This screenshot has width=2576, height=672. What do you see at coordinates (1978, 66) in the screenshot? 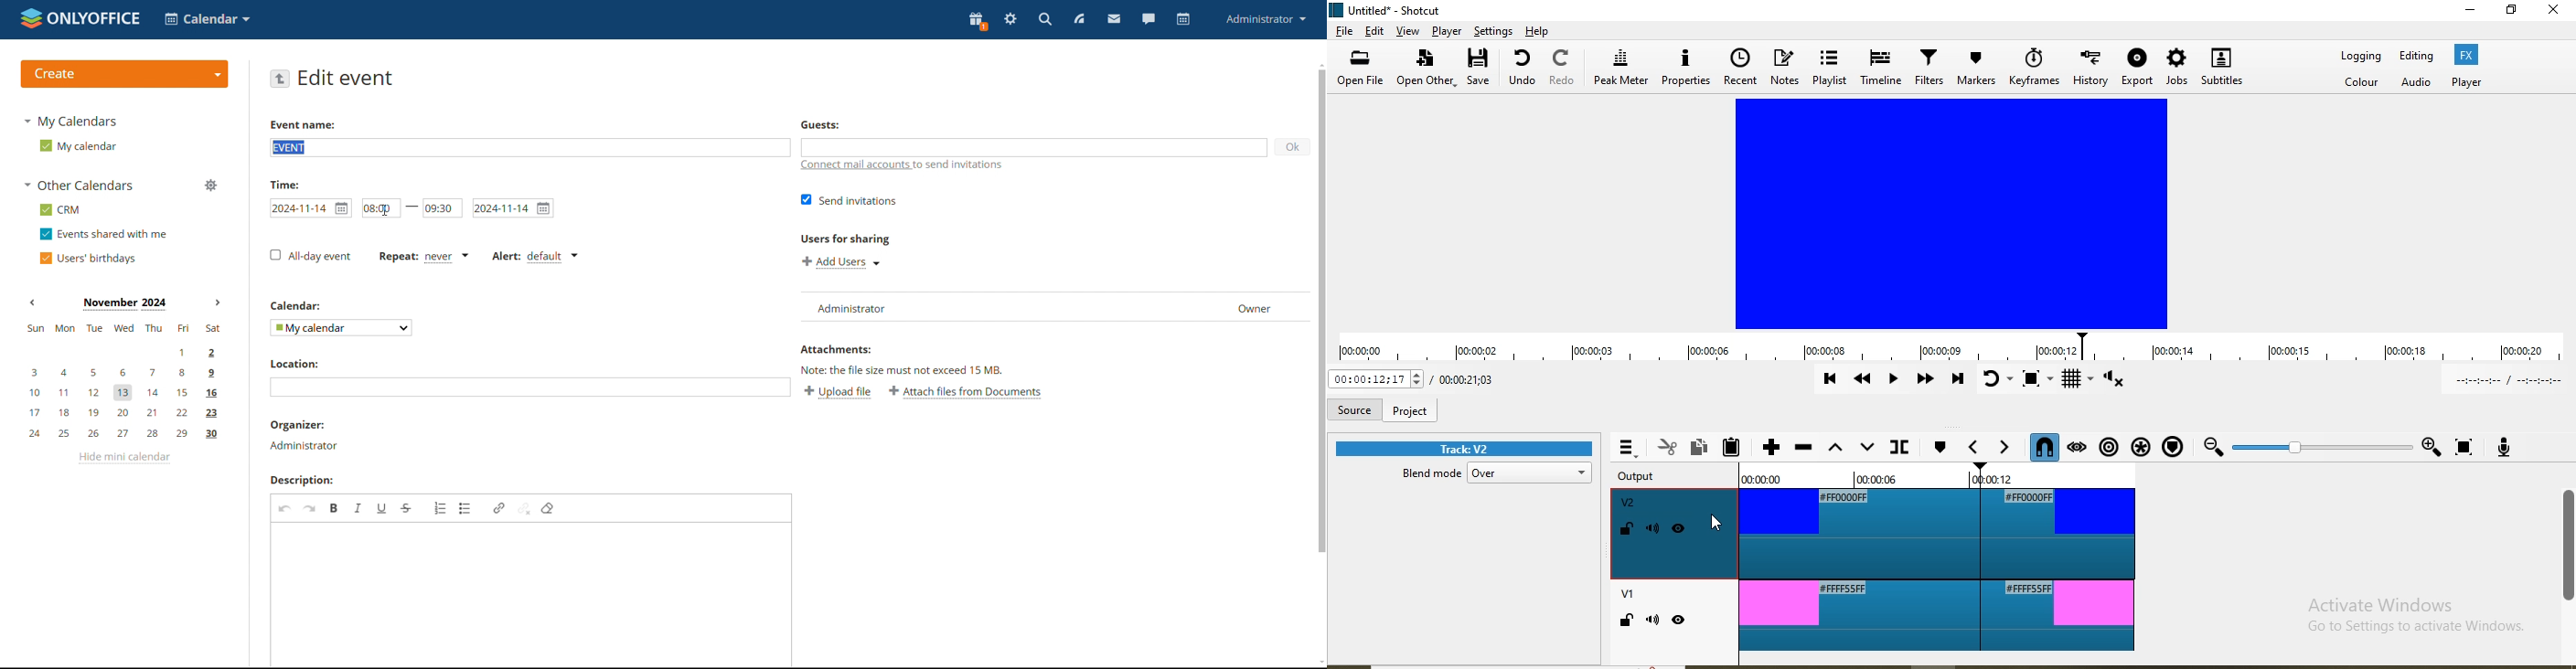
I see `Markers` at bounding box center [1978, 66].